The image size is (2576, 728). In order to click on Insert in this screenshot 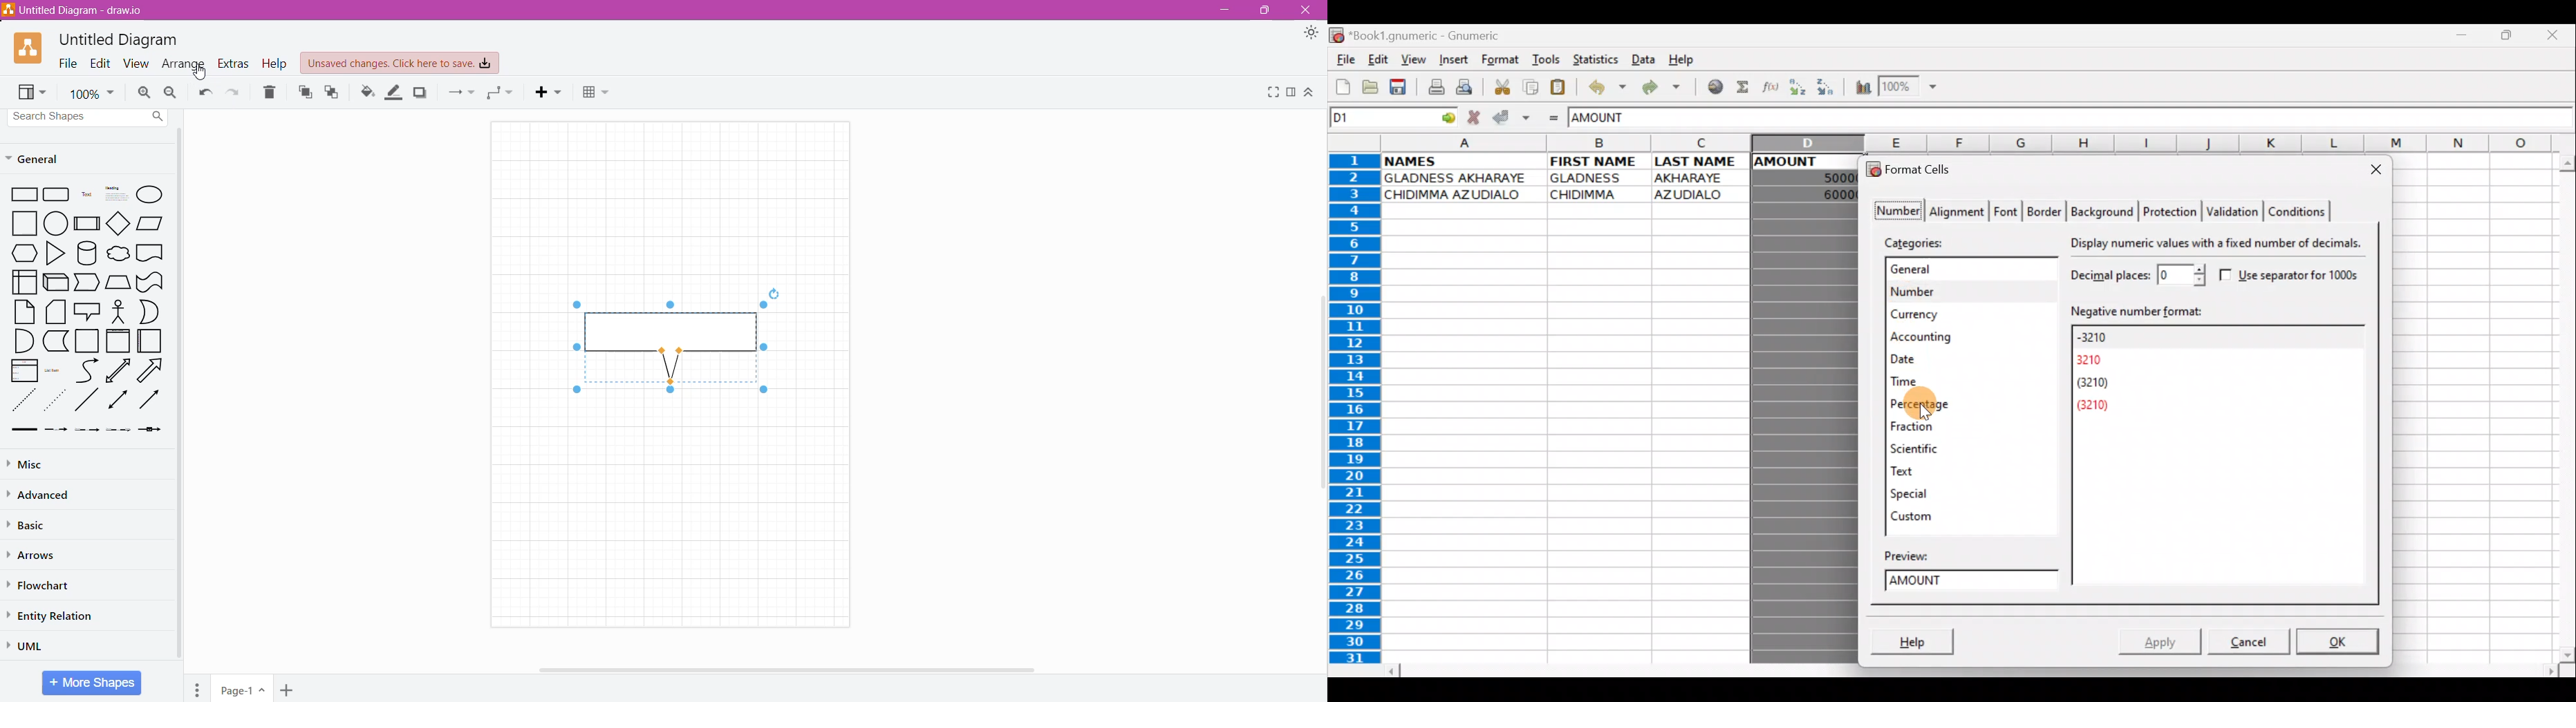, I will do `click(550, 93)`.